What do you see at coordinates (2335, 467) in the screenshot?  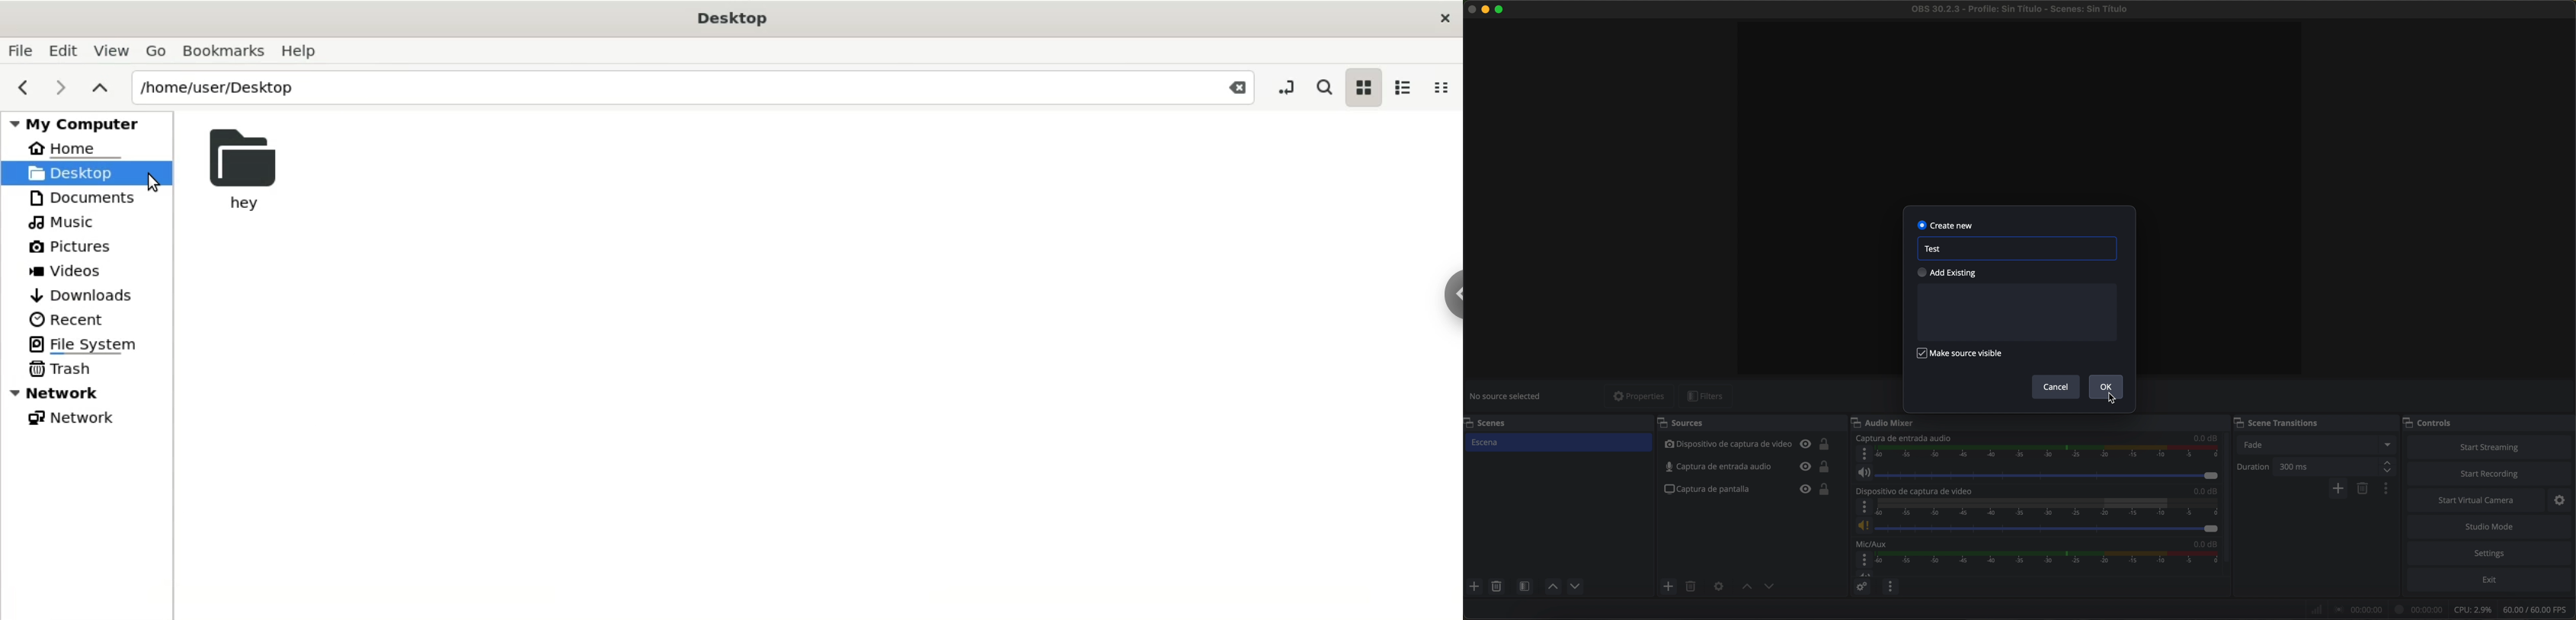 I see `300 ms` at bounding box center [2335, 467].